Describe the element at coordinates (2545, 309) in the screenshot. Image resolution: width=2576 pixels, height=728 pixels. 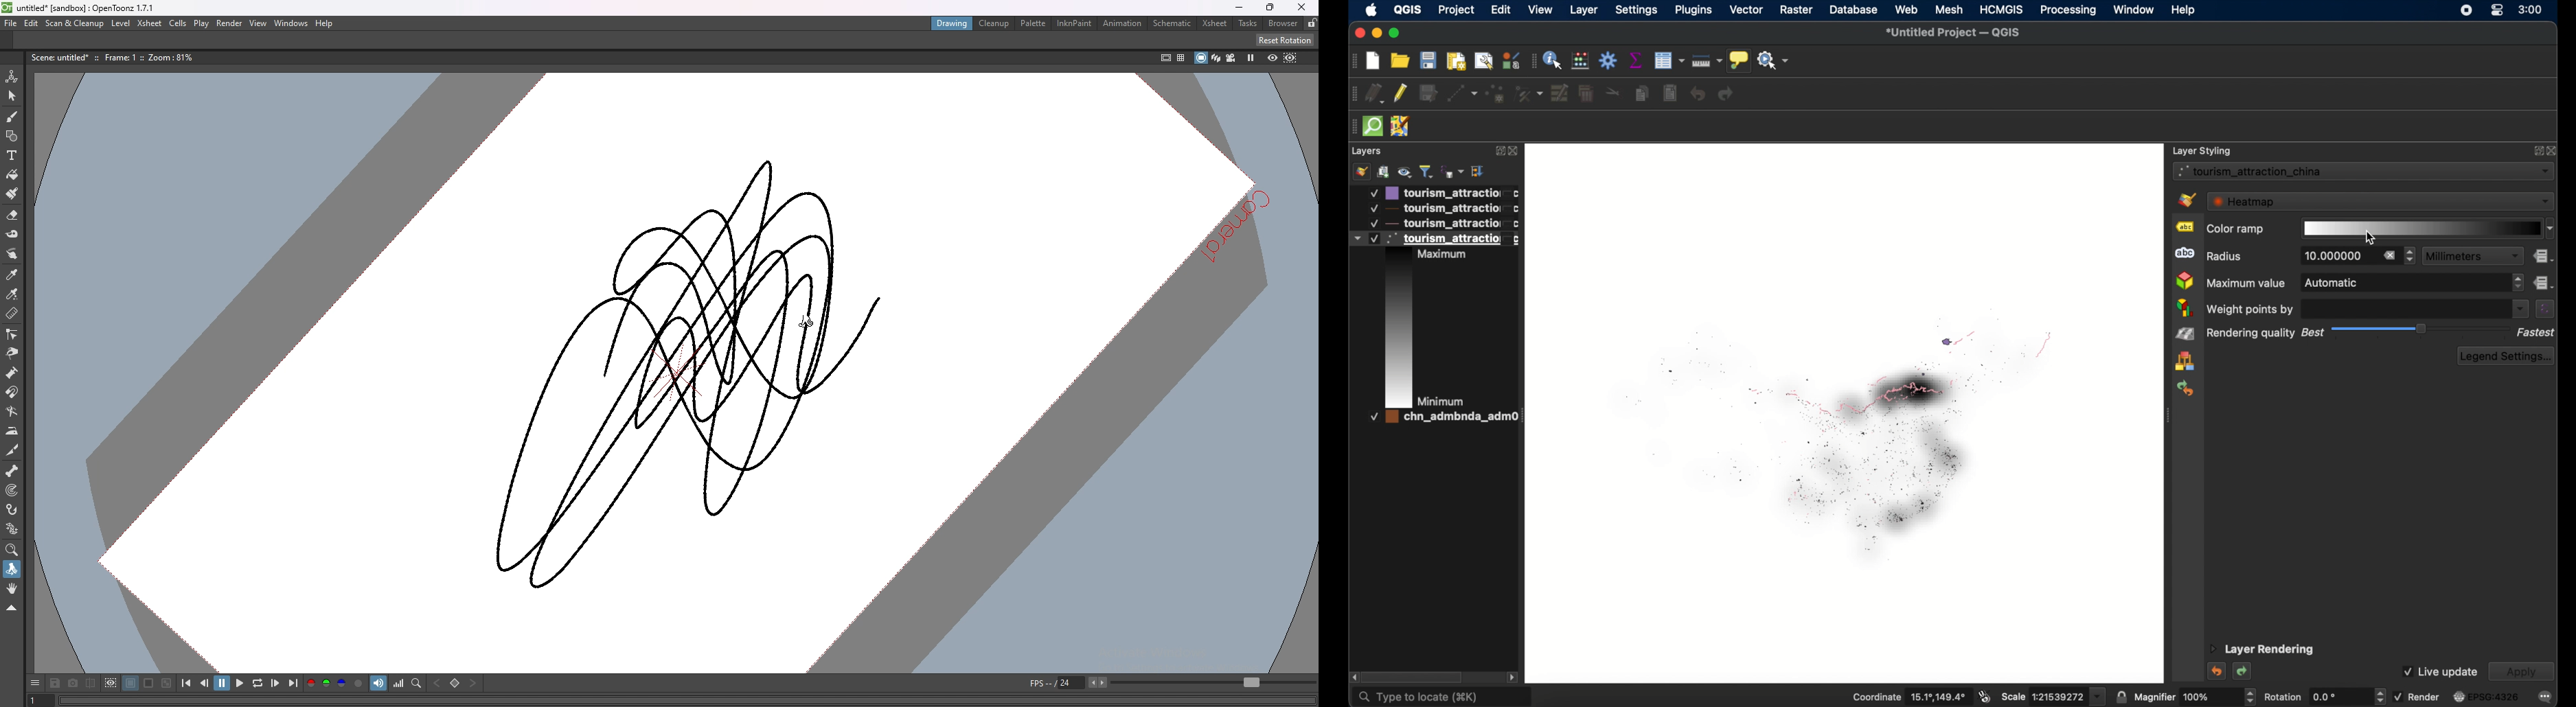
I see `expression builder` at that location.